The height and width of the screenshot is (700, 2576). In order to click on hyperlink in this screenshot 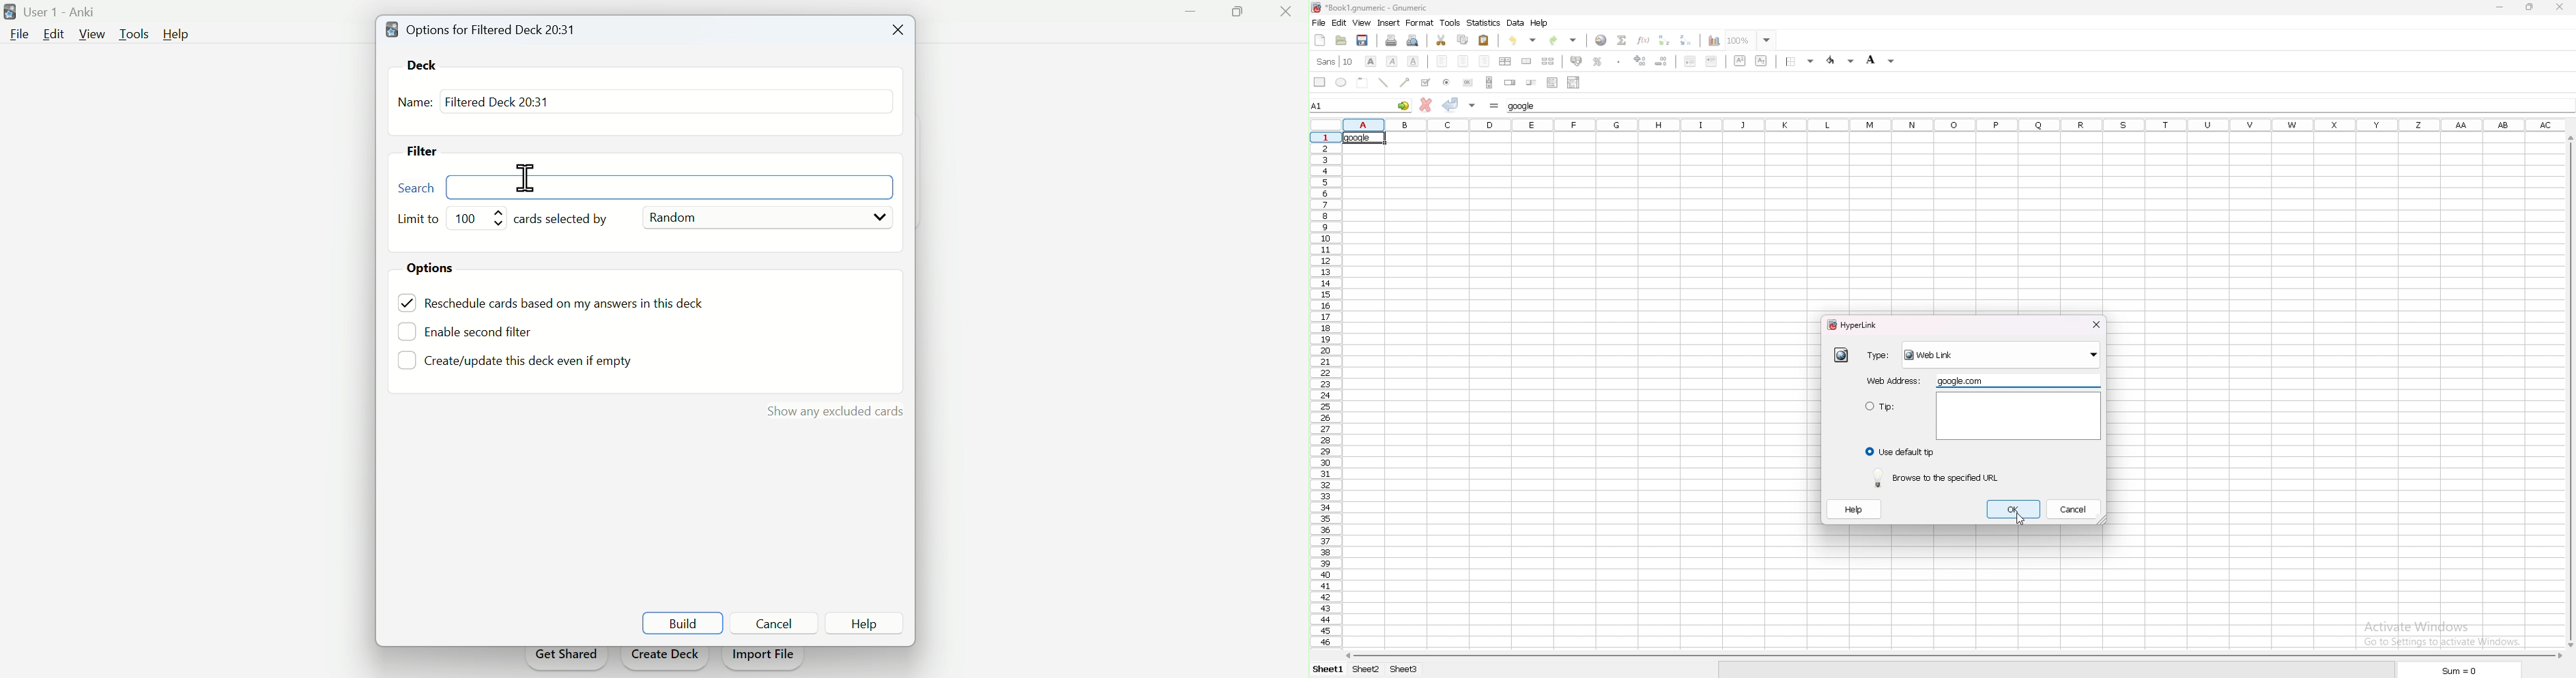, I will do `click(1856, 324)`.